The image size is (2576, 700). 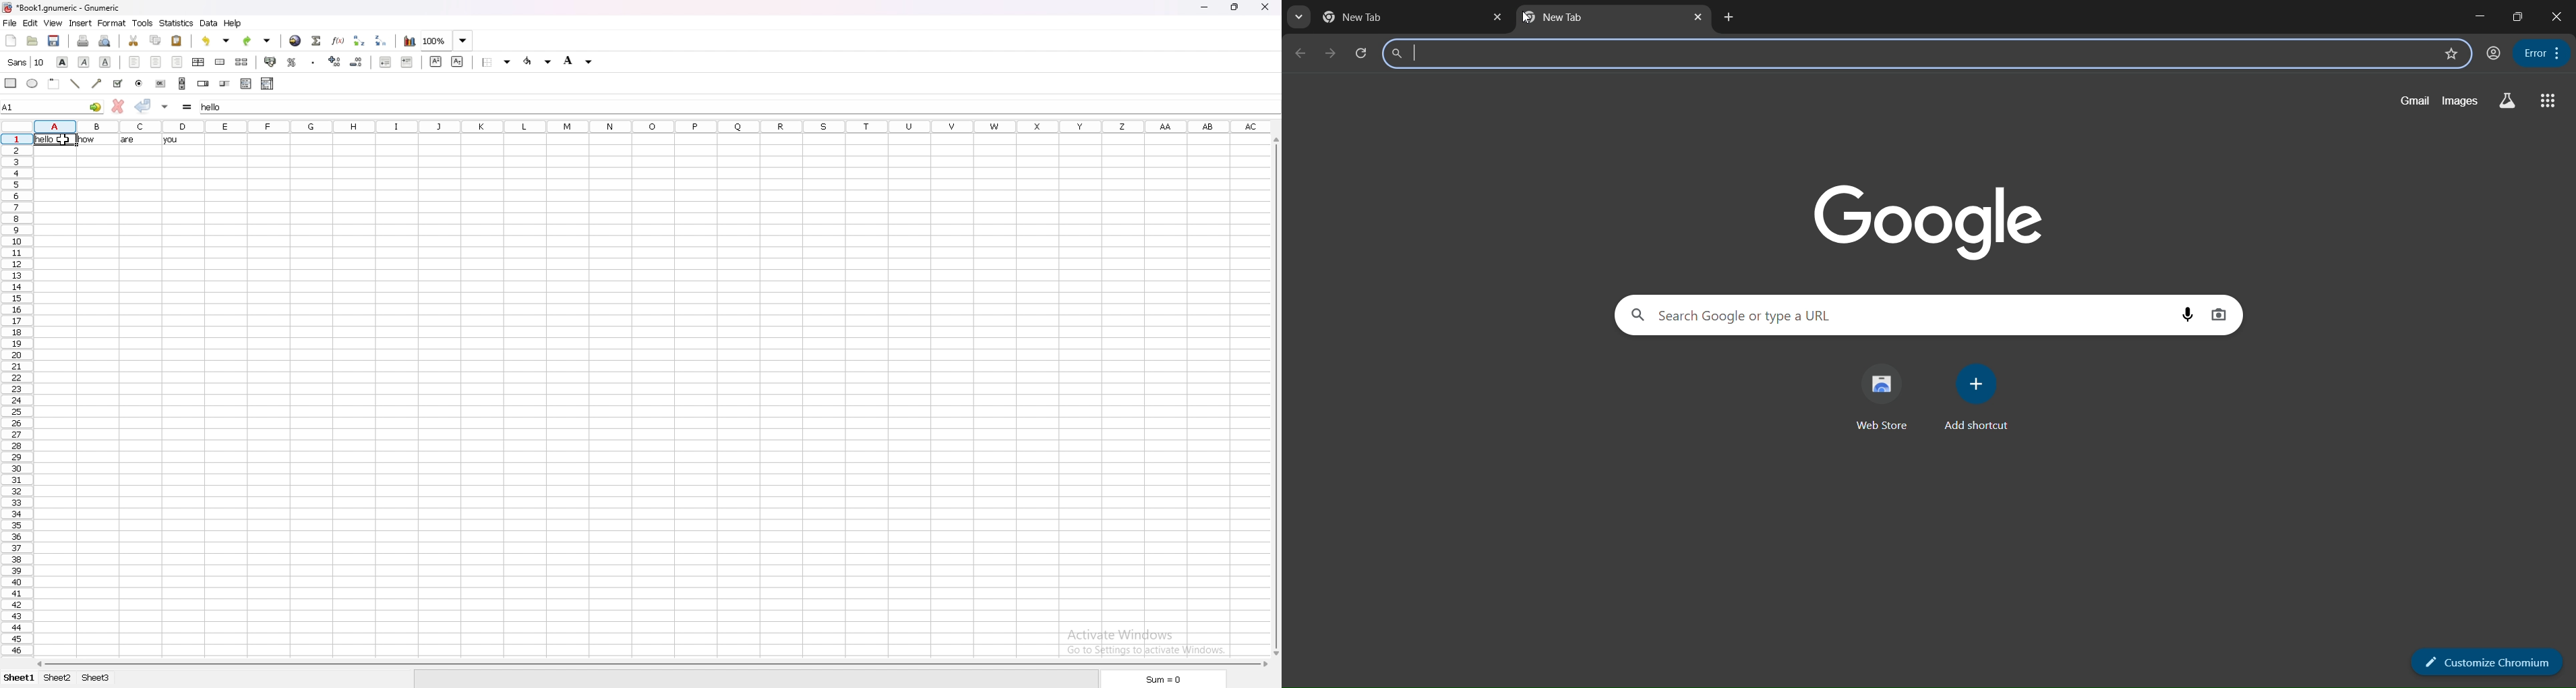 I want to click on google, so click(x=1923, y=217).